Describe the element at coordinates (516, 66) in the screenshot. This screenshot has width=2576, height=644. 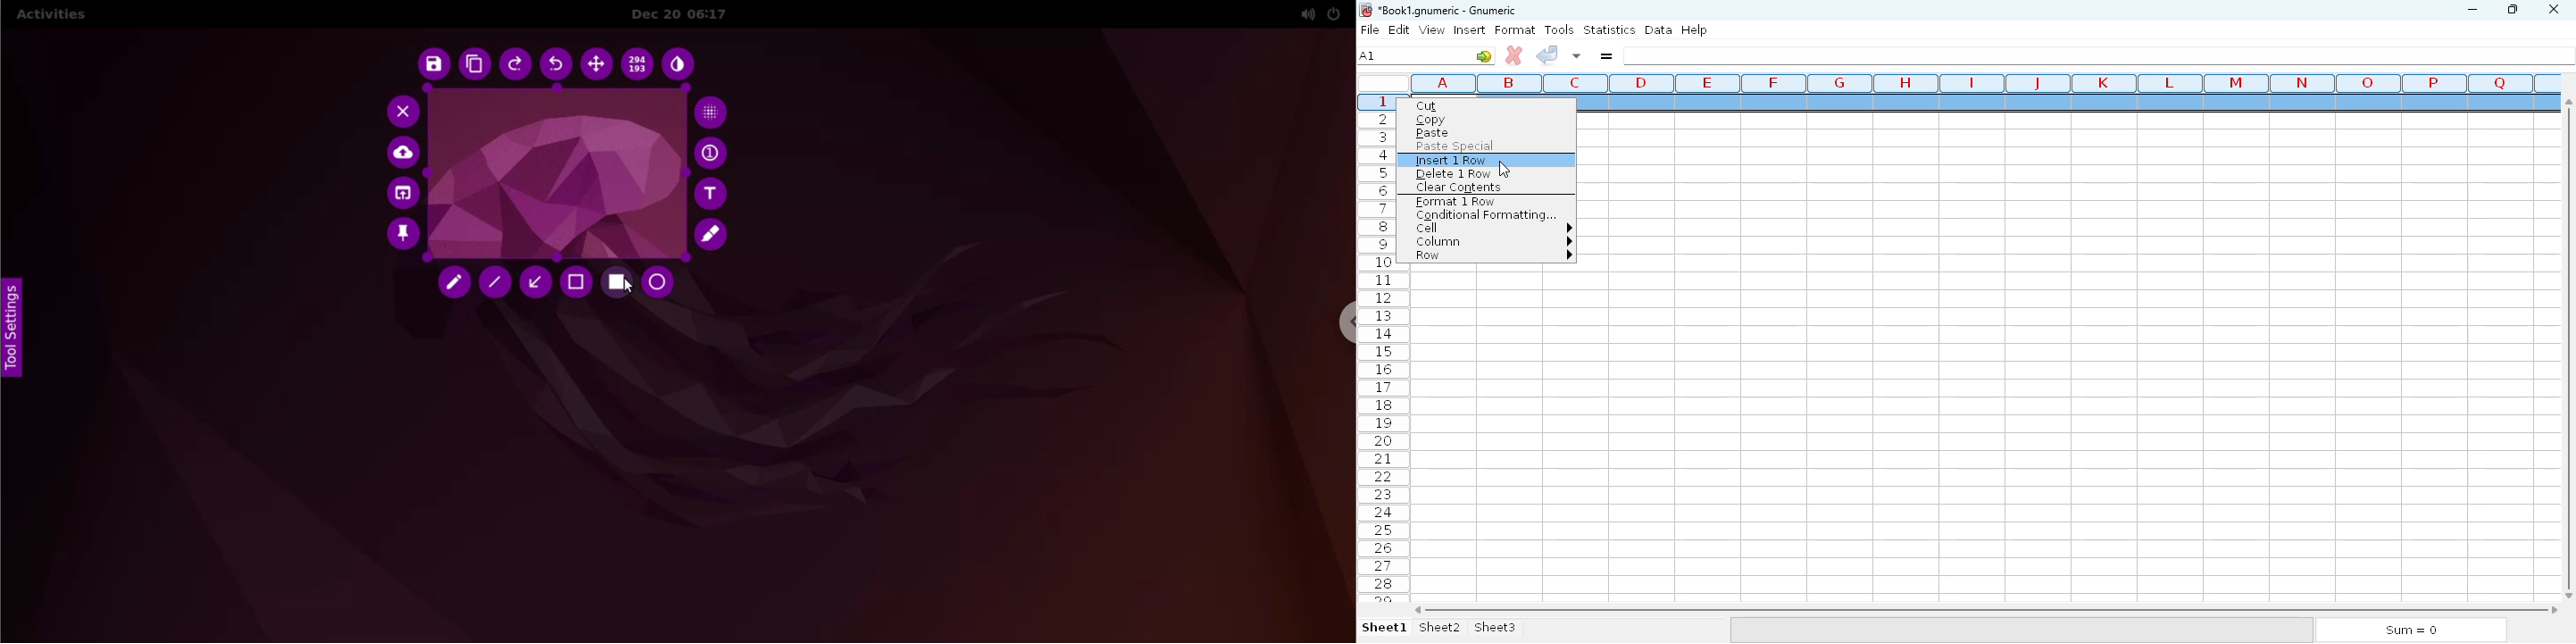
I see `redo` at that location.